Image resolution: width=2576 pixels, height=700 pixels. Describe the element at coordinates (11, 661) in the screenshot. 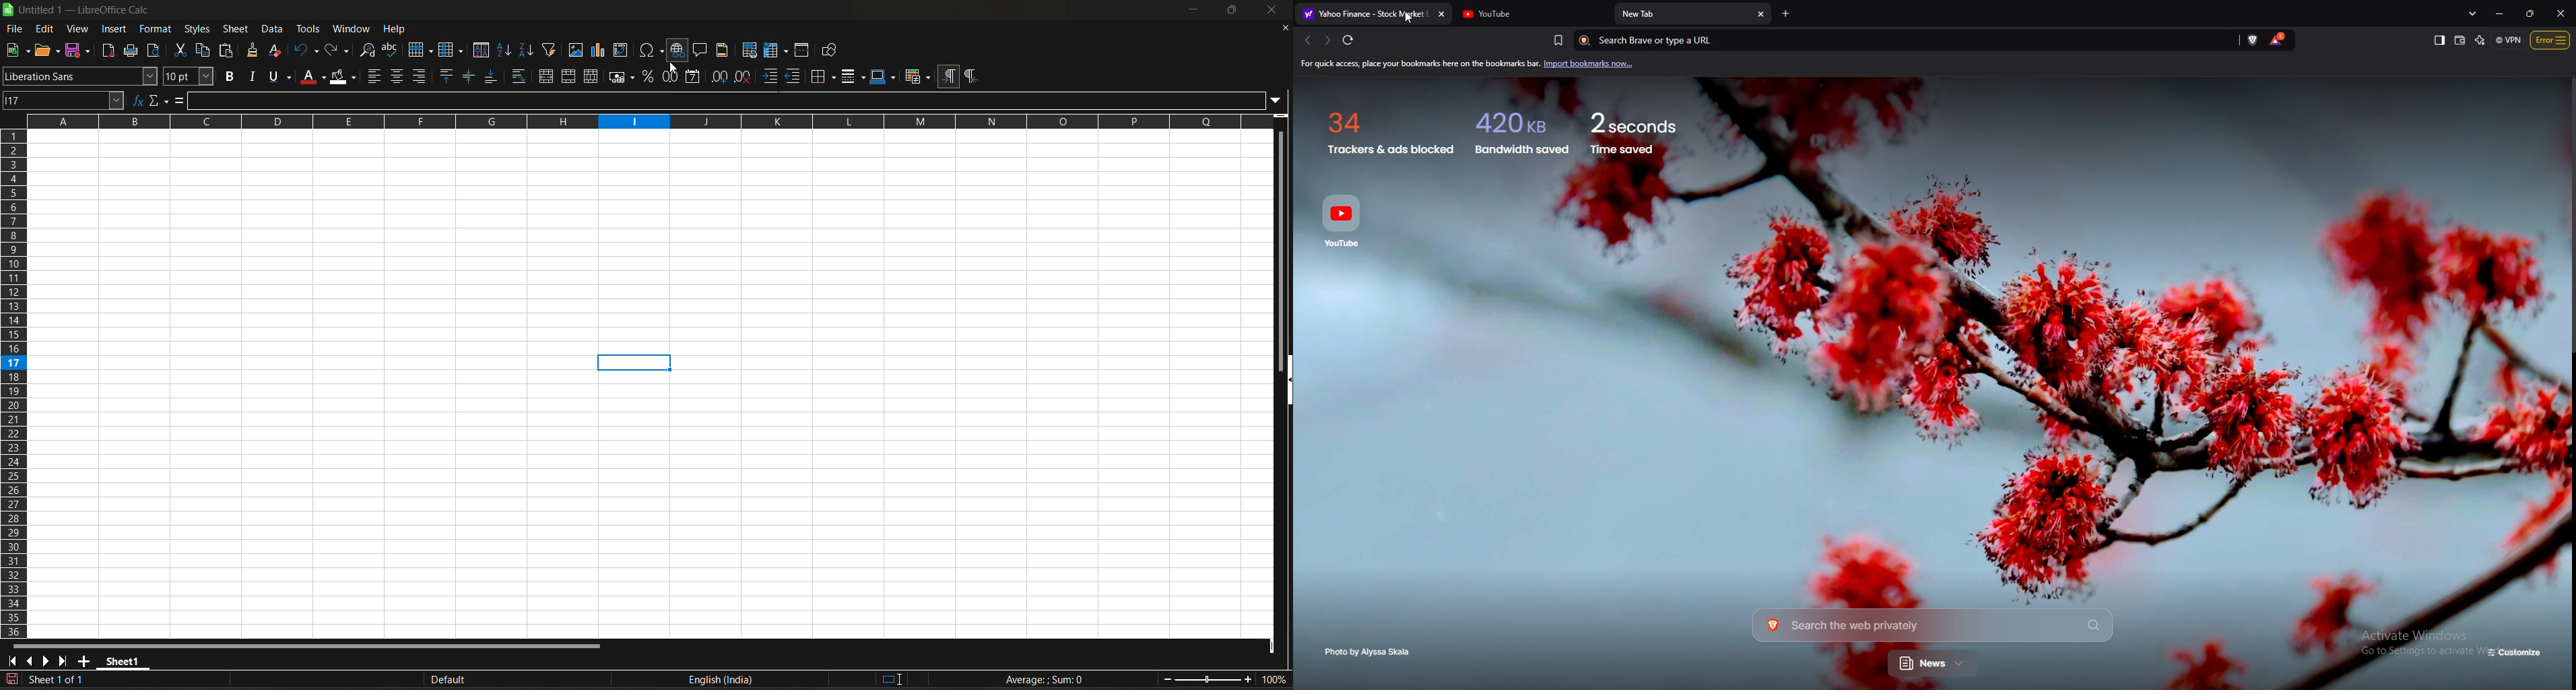

I see `scroll to first sheet` at that location.